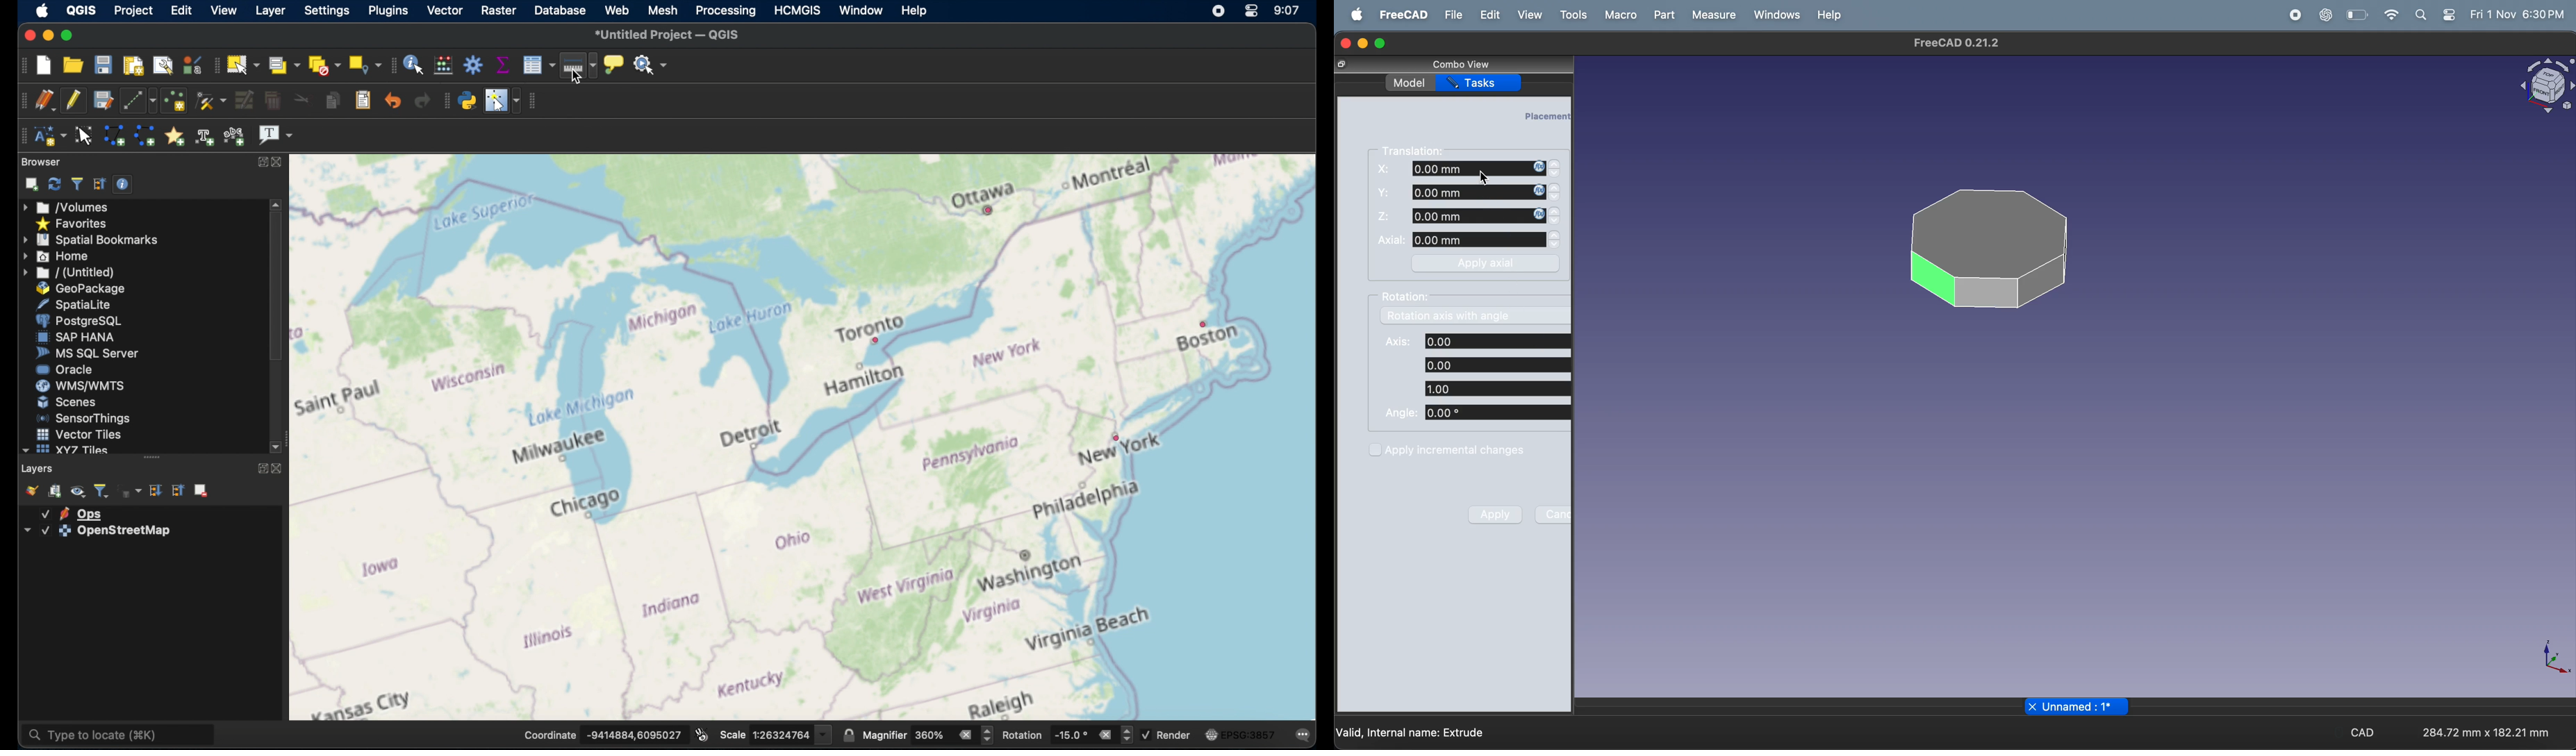 The height and width of the screenshot is (756, 2576). I want to click on edit, so click(1488, 14).